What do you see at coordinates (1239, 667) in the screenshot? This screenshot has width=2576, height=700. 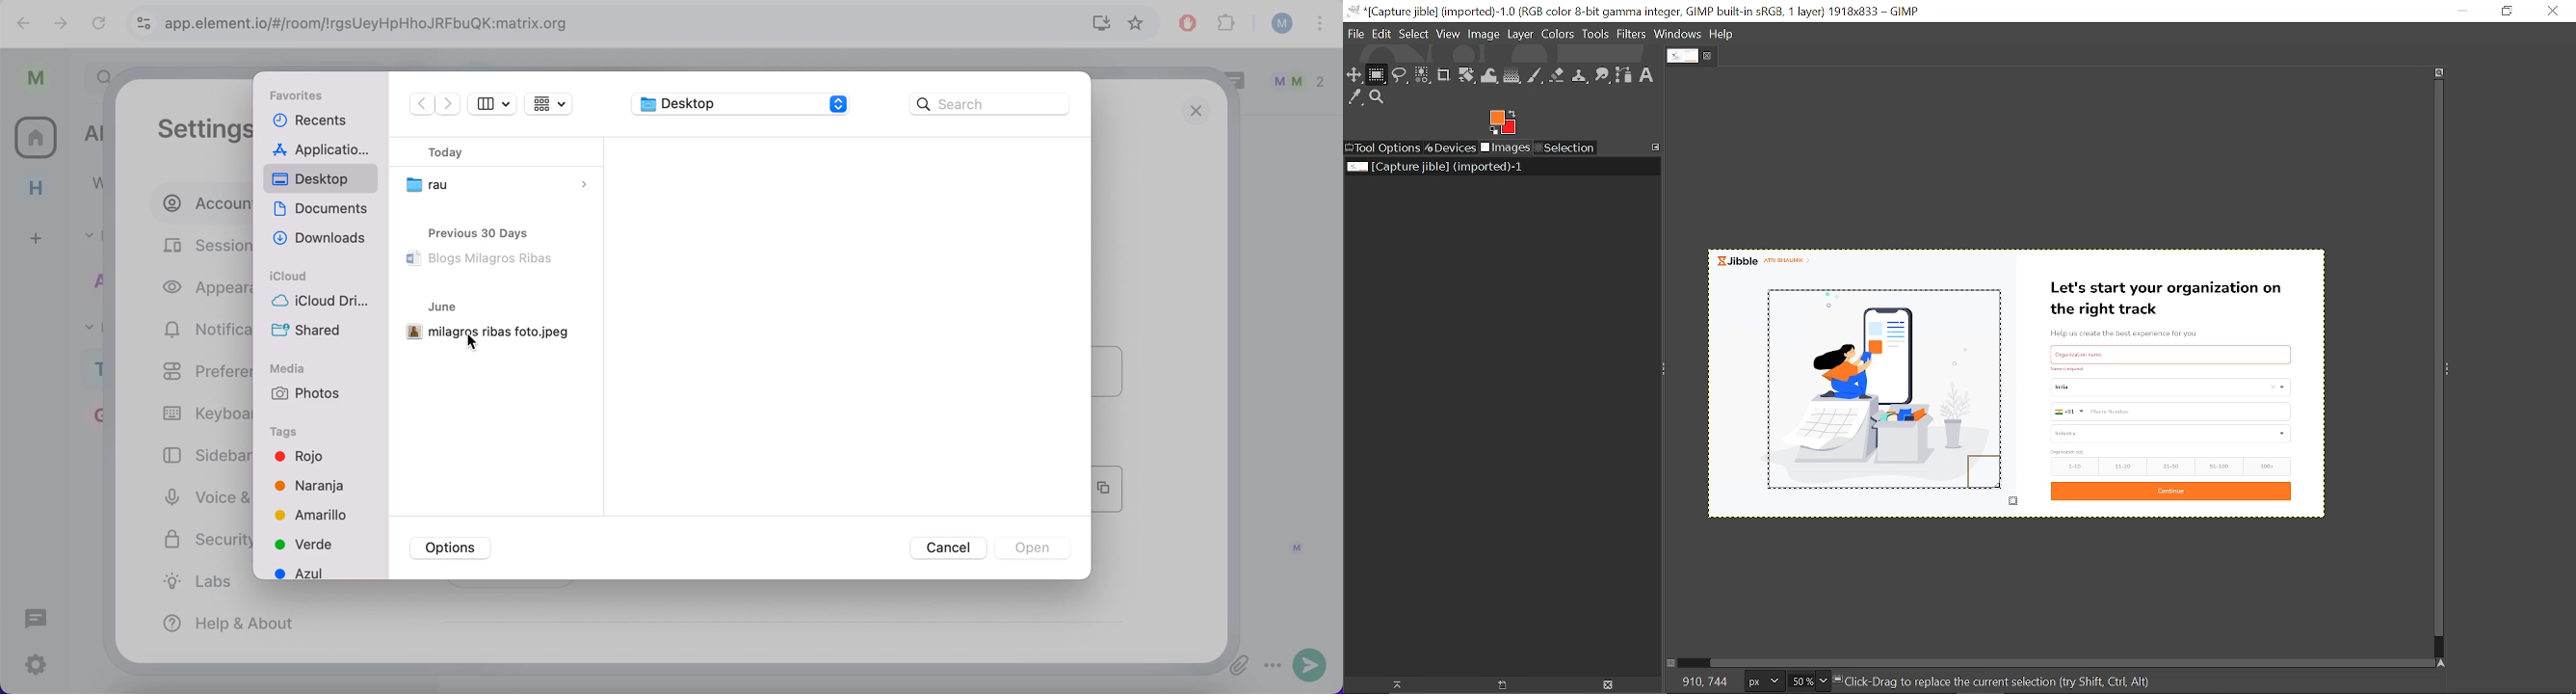 I see `attachments` at bounding box center [1239, 667].